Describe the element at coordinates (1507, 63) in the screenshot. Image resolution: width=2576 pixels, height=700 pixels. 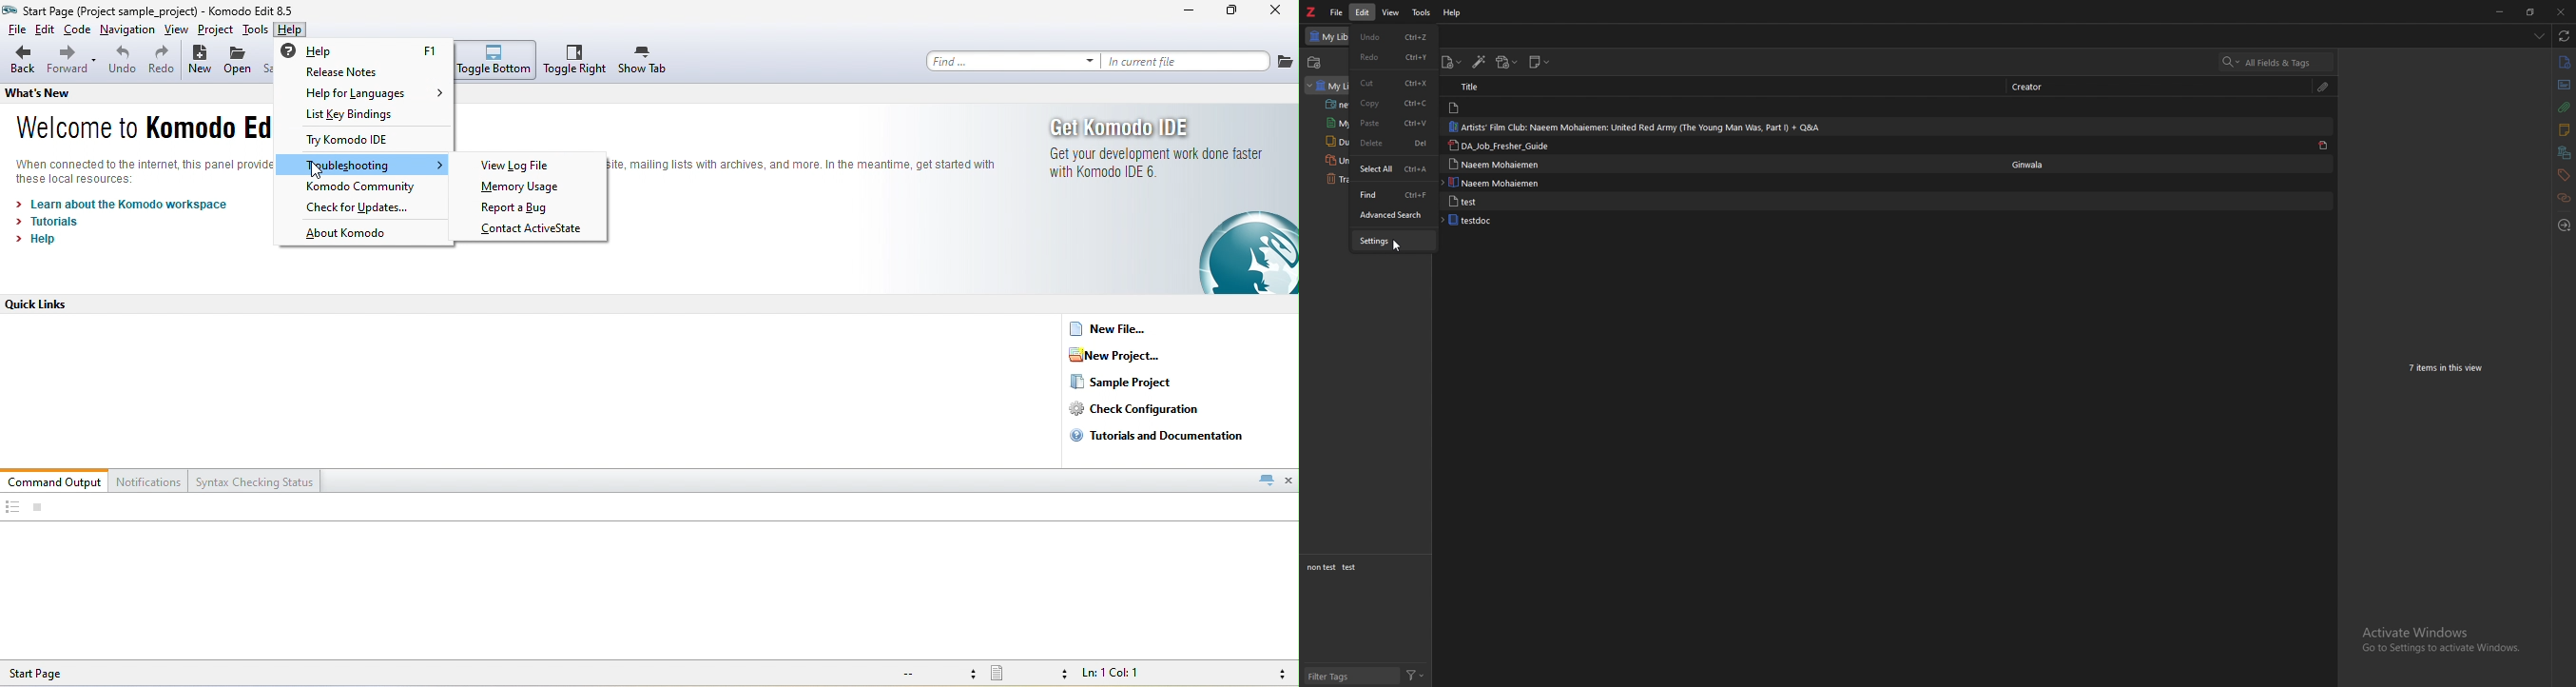
I see `add attachment` at that location.